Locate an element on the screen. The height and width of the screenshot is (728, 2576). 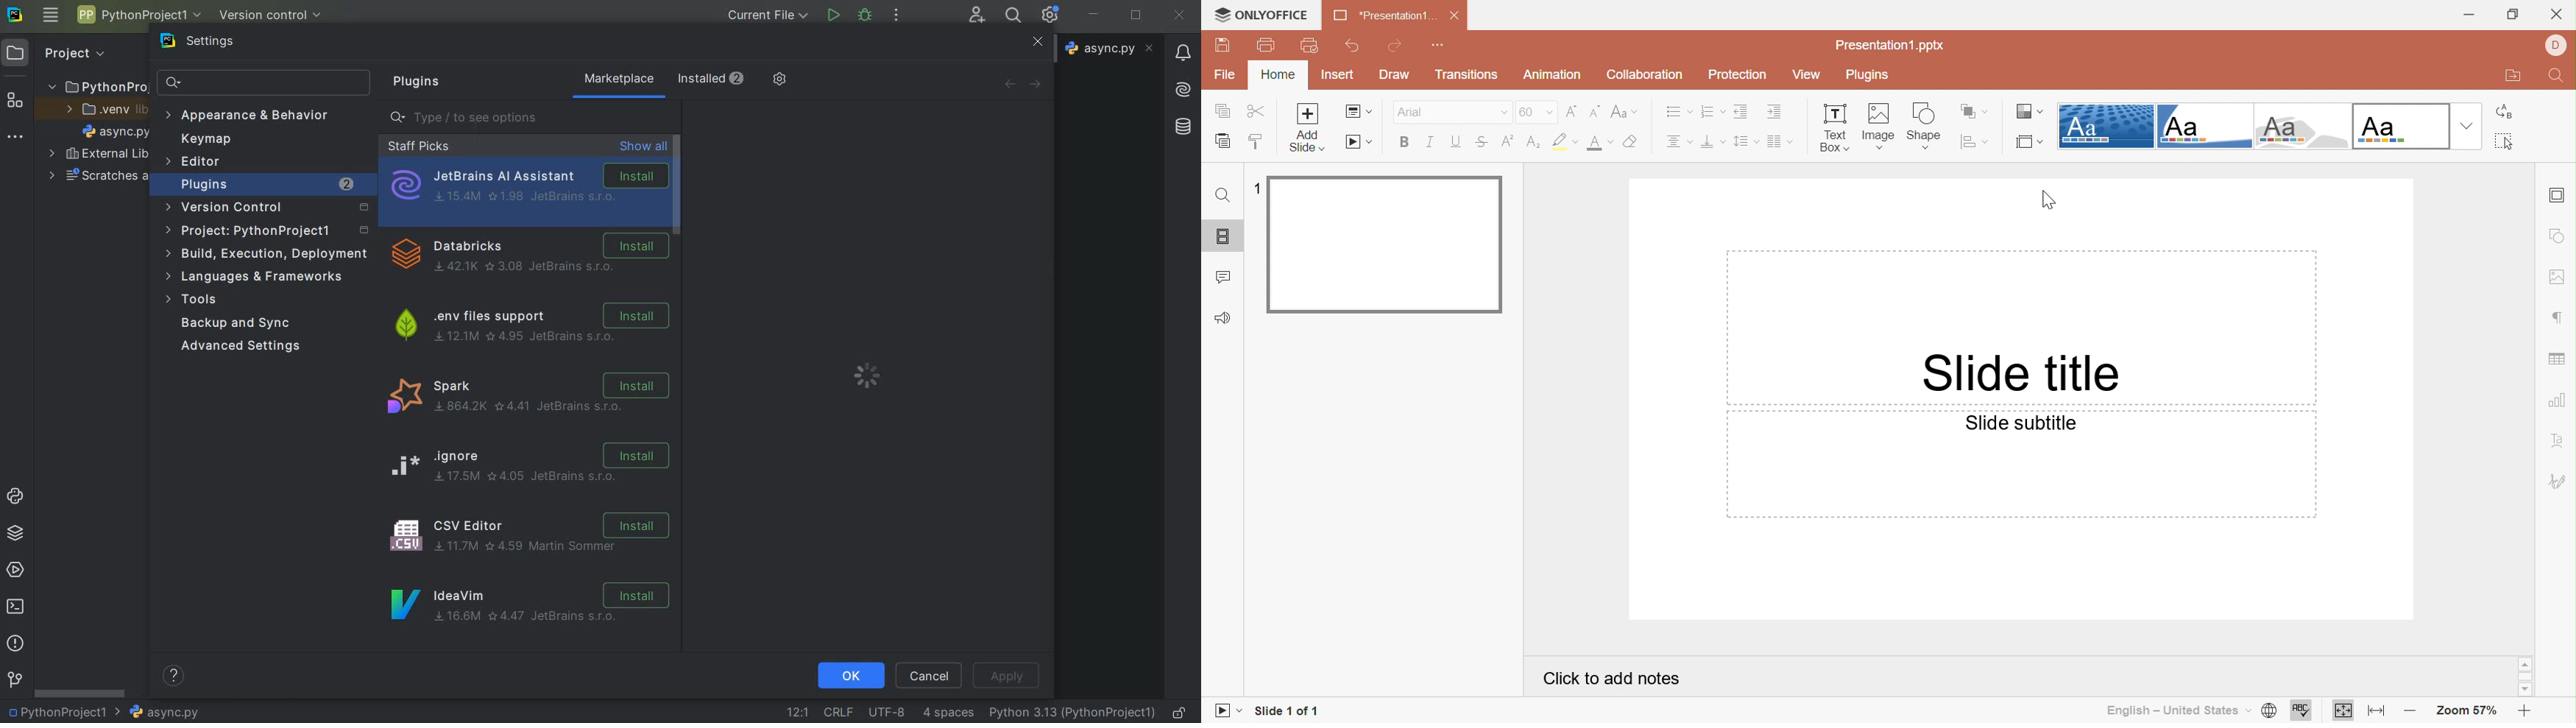
ignore is located at coordinates (530, 462).